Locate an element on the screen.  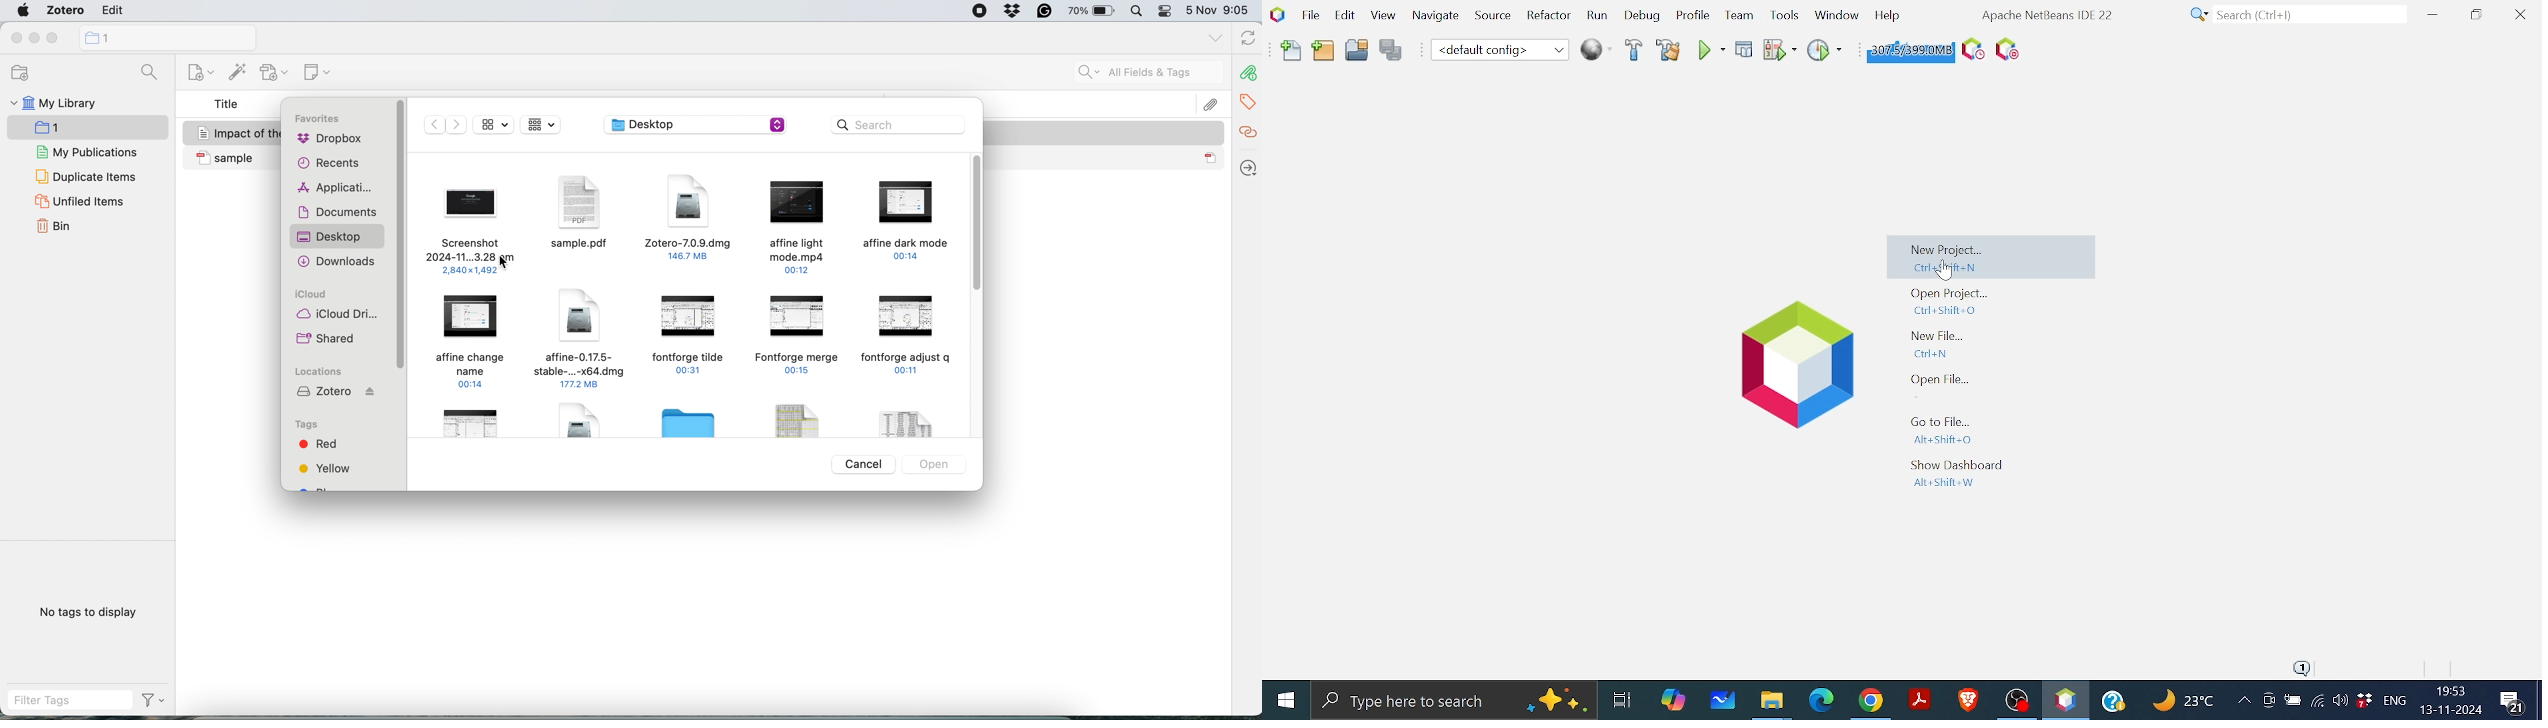
favorites is located at coordinates (320, 120).